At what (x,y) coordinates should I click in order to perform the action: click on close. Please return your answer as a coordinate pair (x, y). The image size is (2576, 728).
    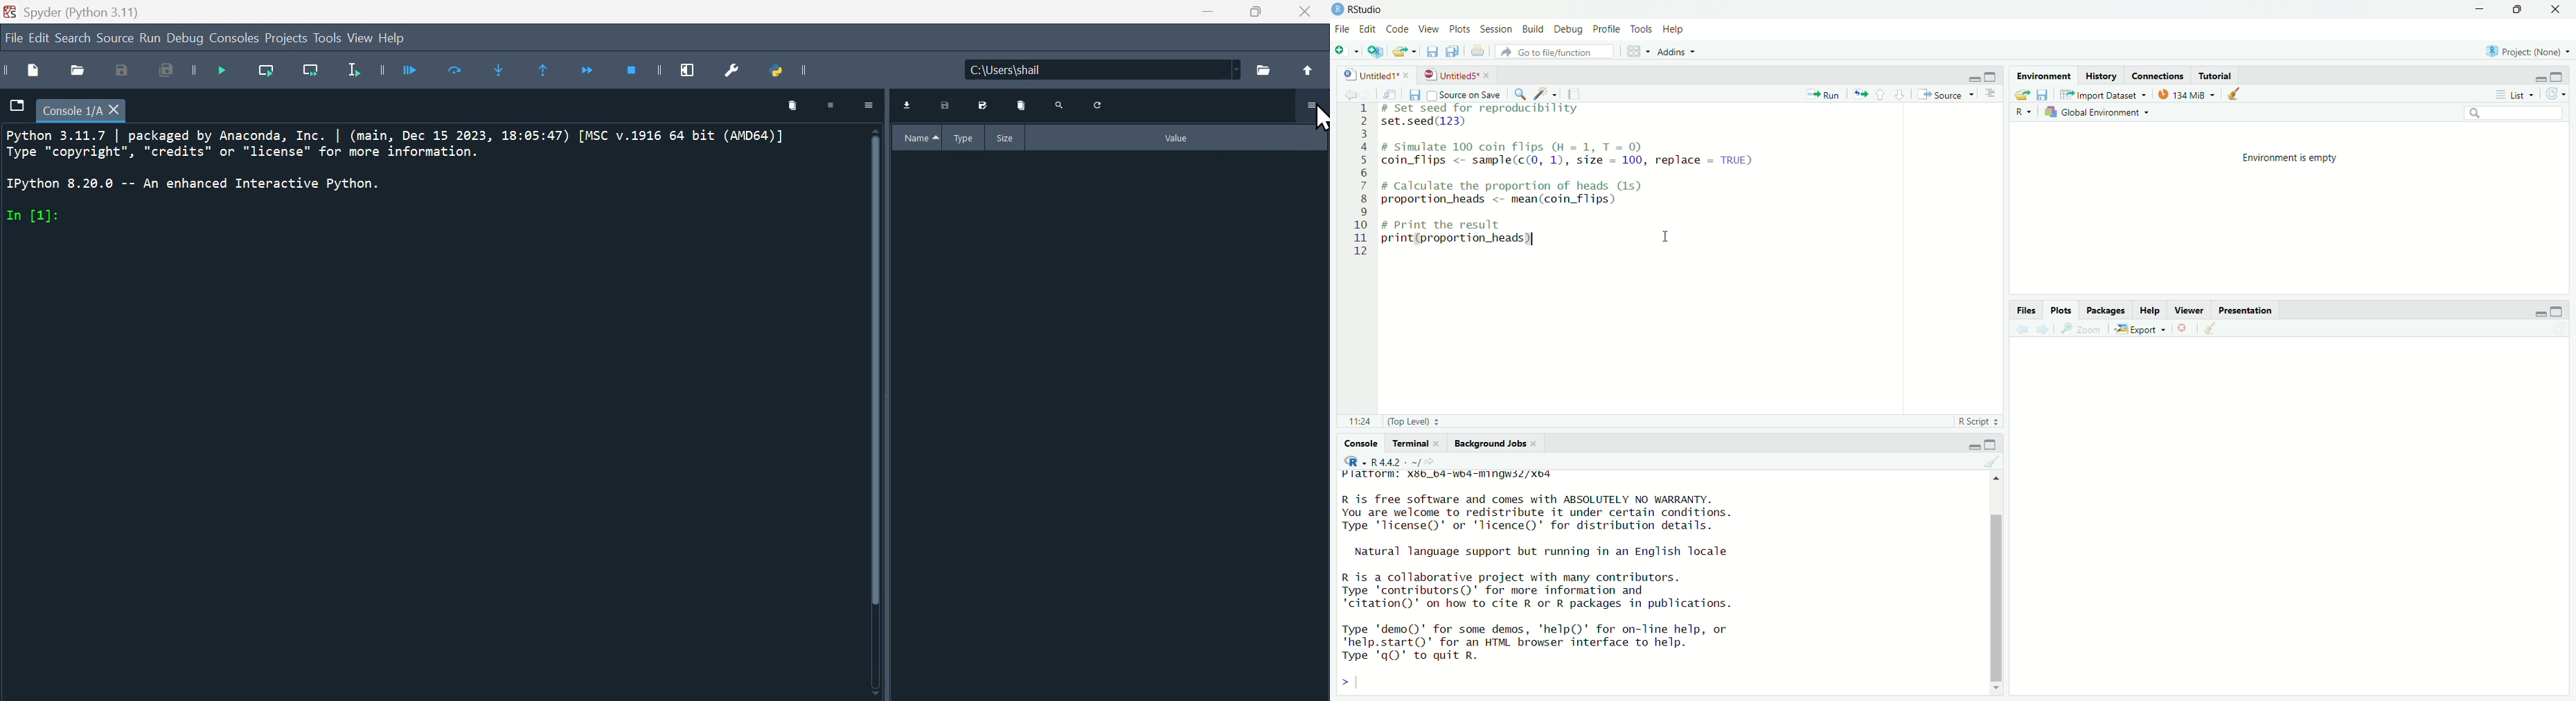
    Looking at the image, I should click on (1488, 75).